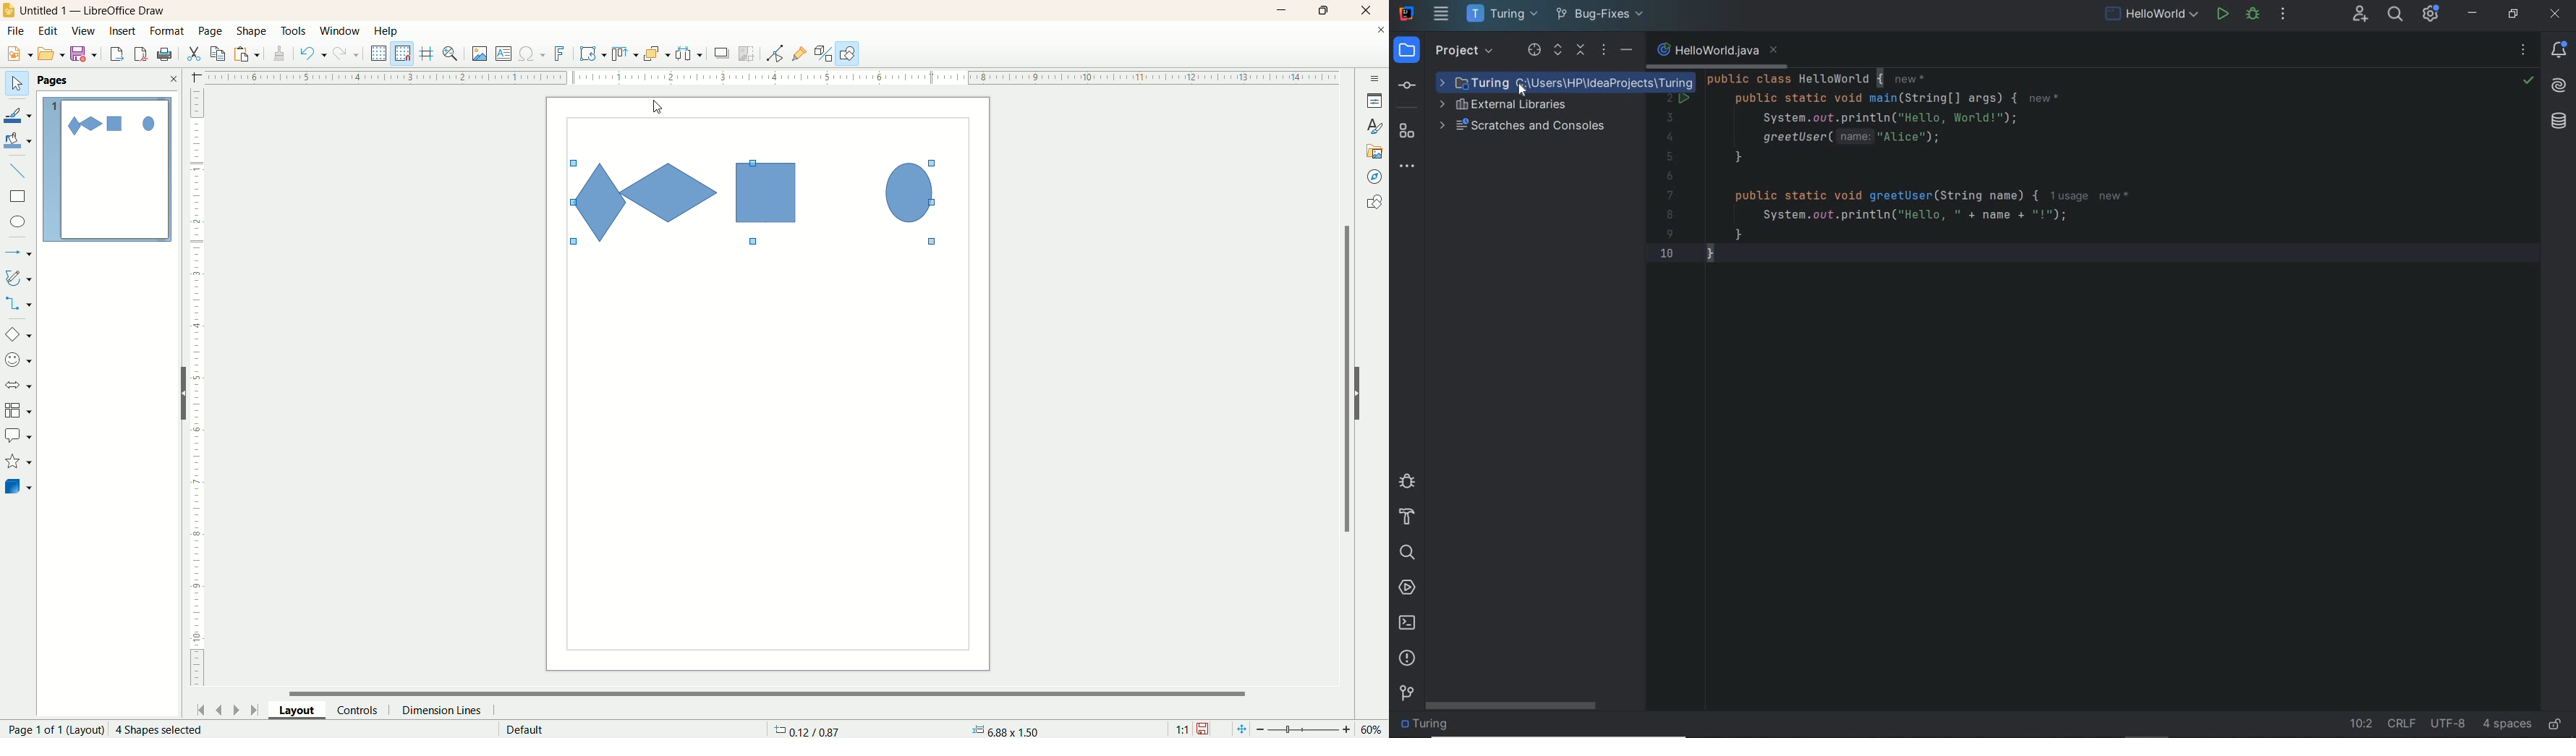 This screenshot has width=2576, height=756. Describe the element at coordinates (177, 396) in the screenshot. I see `hide` at that location.